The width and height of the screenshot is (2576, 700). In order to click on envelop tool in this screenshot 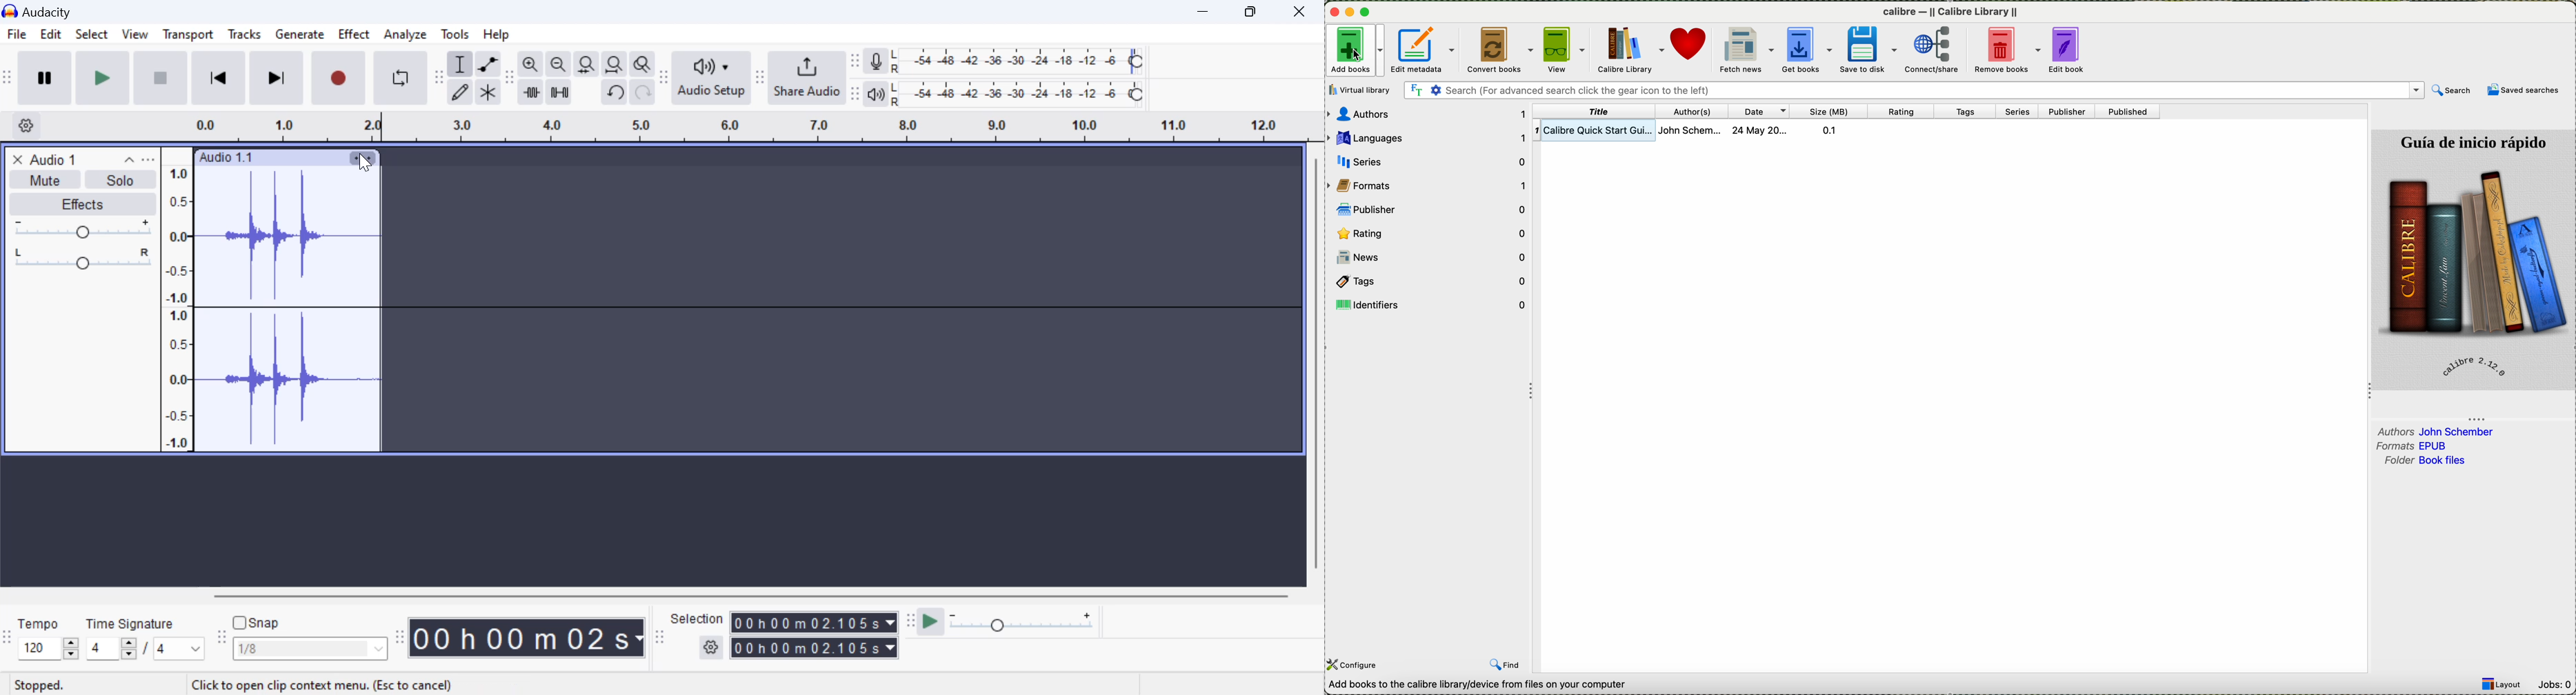, I will do `click(488, 66)`.